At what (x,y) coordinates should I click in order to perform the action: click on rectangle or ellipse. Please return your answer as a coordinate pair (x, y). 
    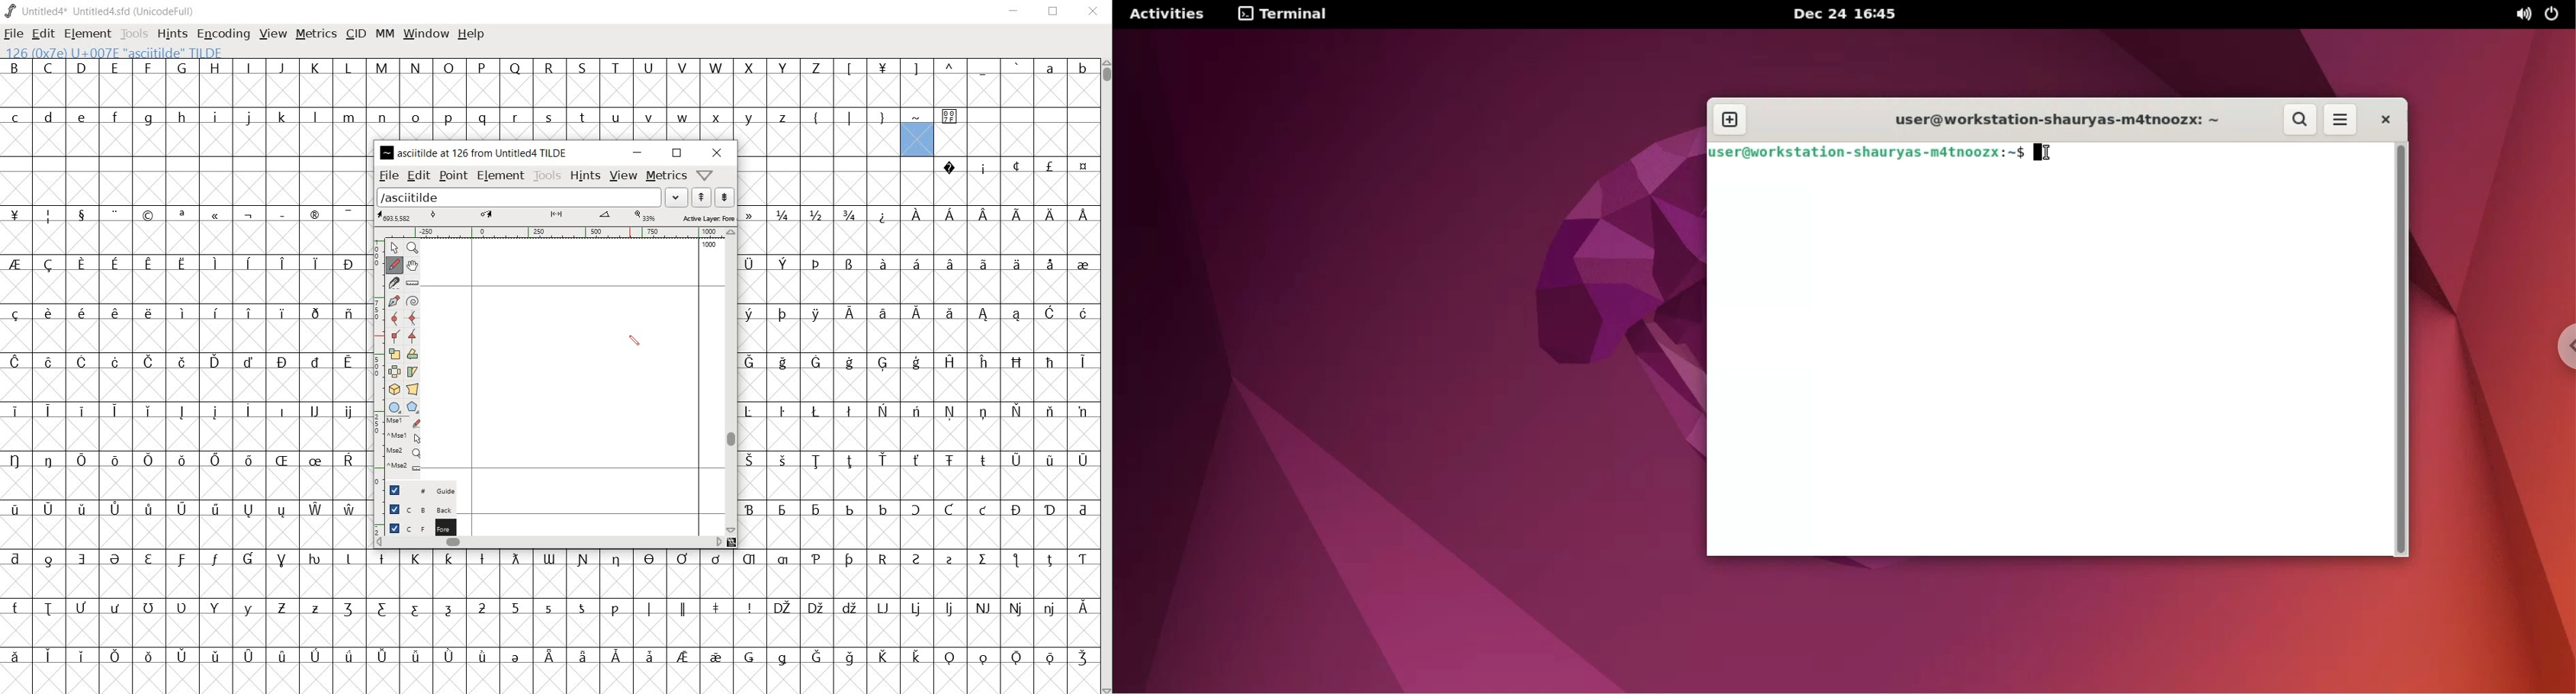
    Looking at the image, I should click on (394, 408).